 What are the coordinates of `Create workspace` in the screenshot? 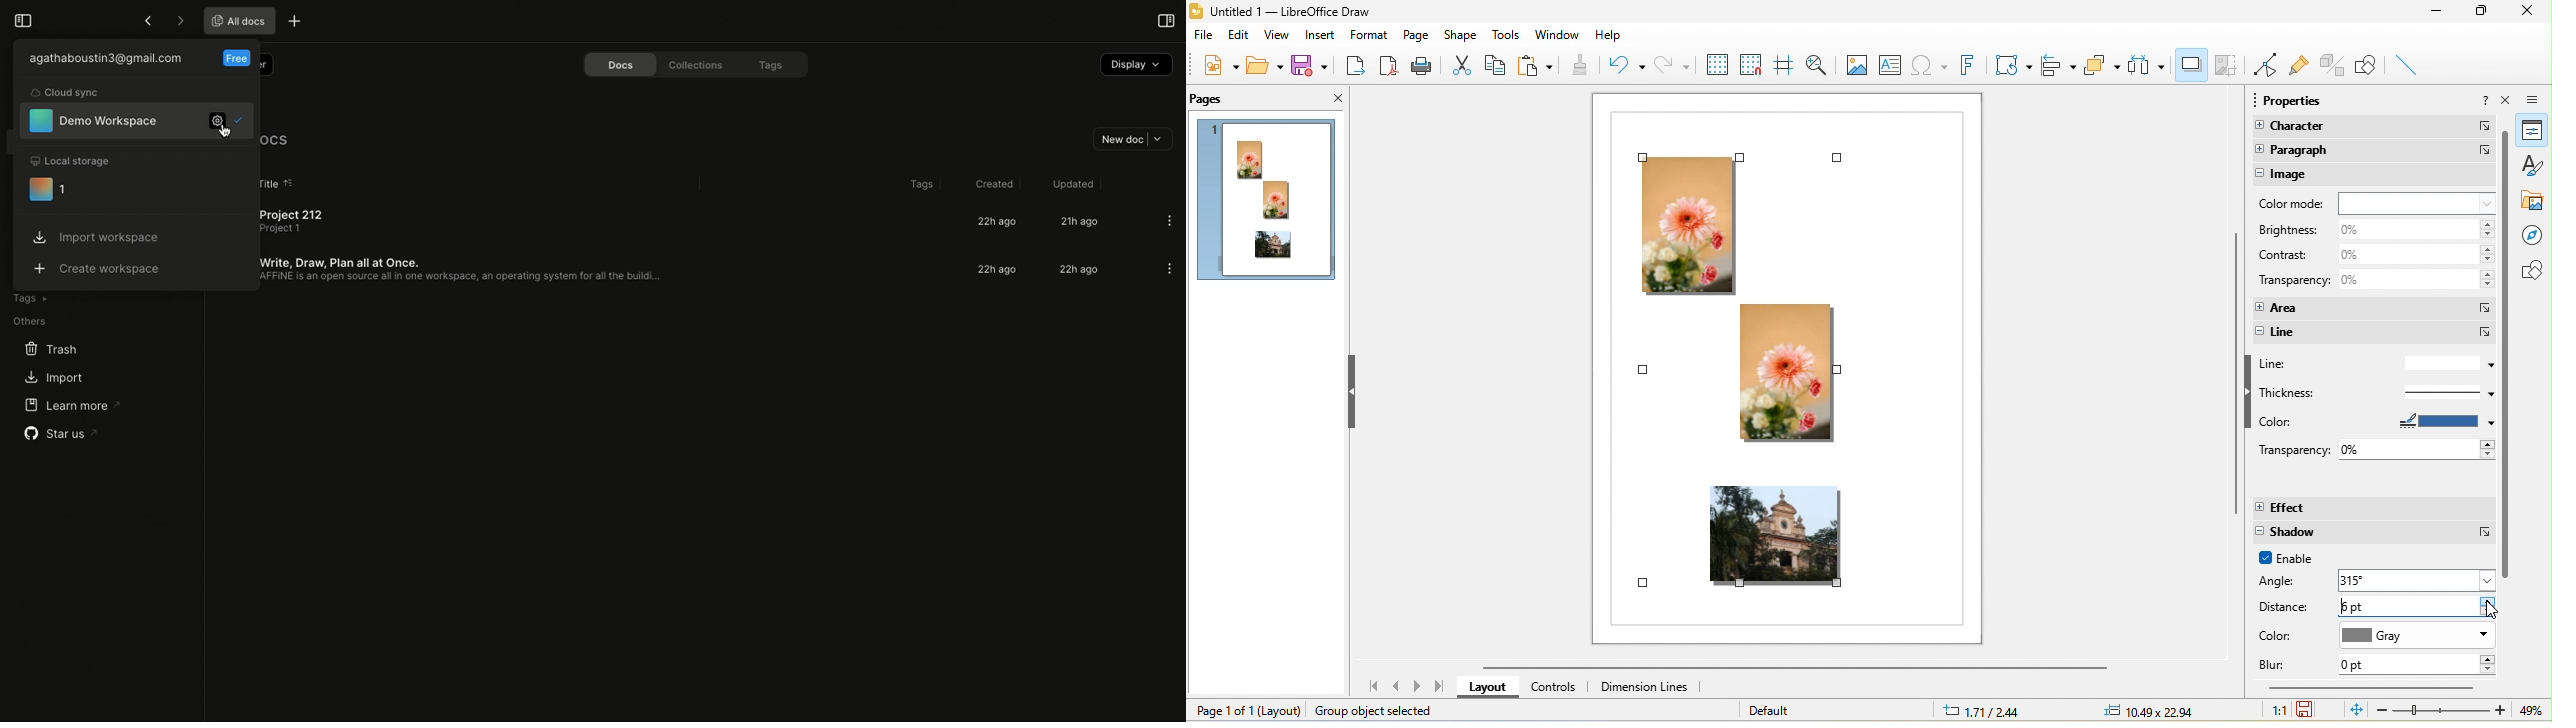 It's located at (101, 267).